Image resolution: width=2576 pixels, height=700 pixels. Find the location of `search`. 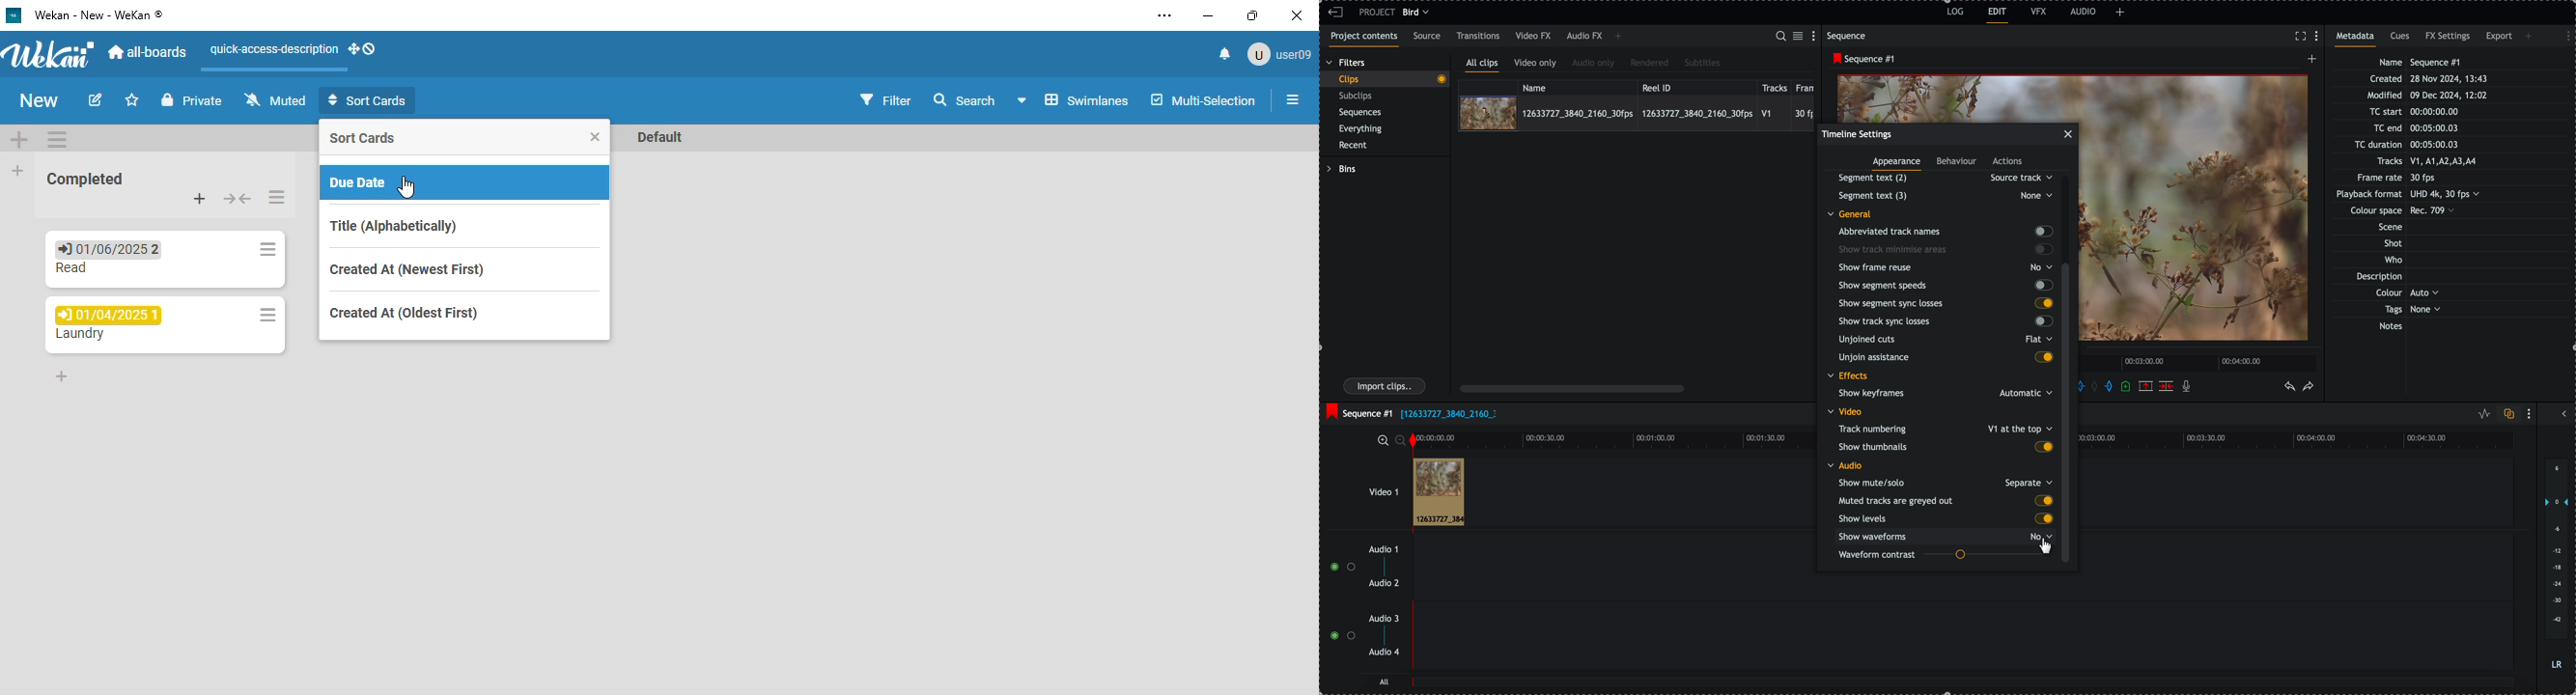

search is located at coordinates (964, 98).